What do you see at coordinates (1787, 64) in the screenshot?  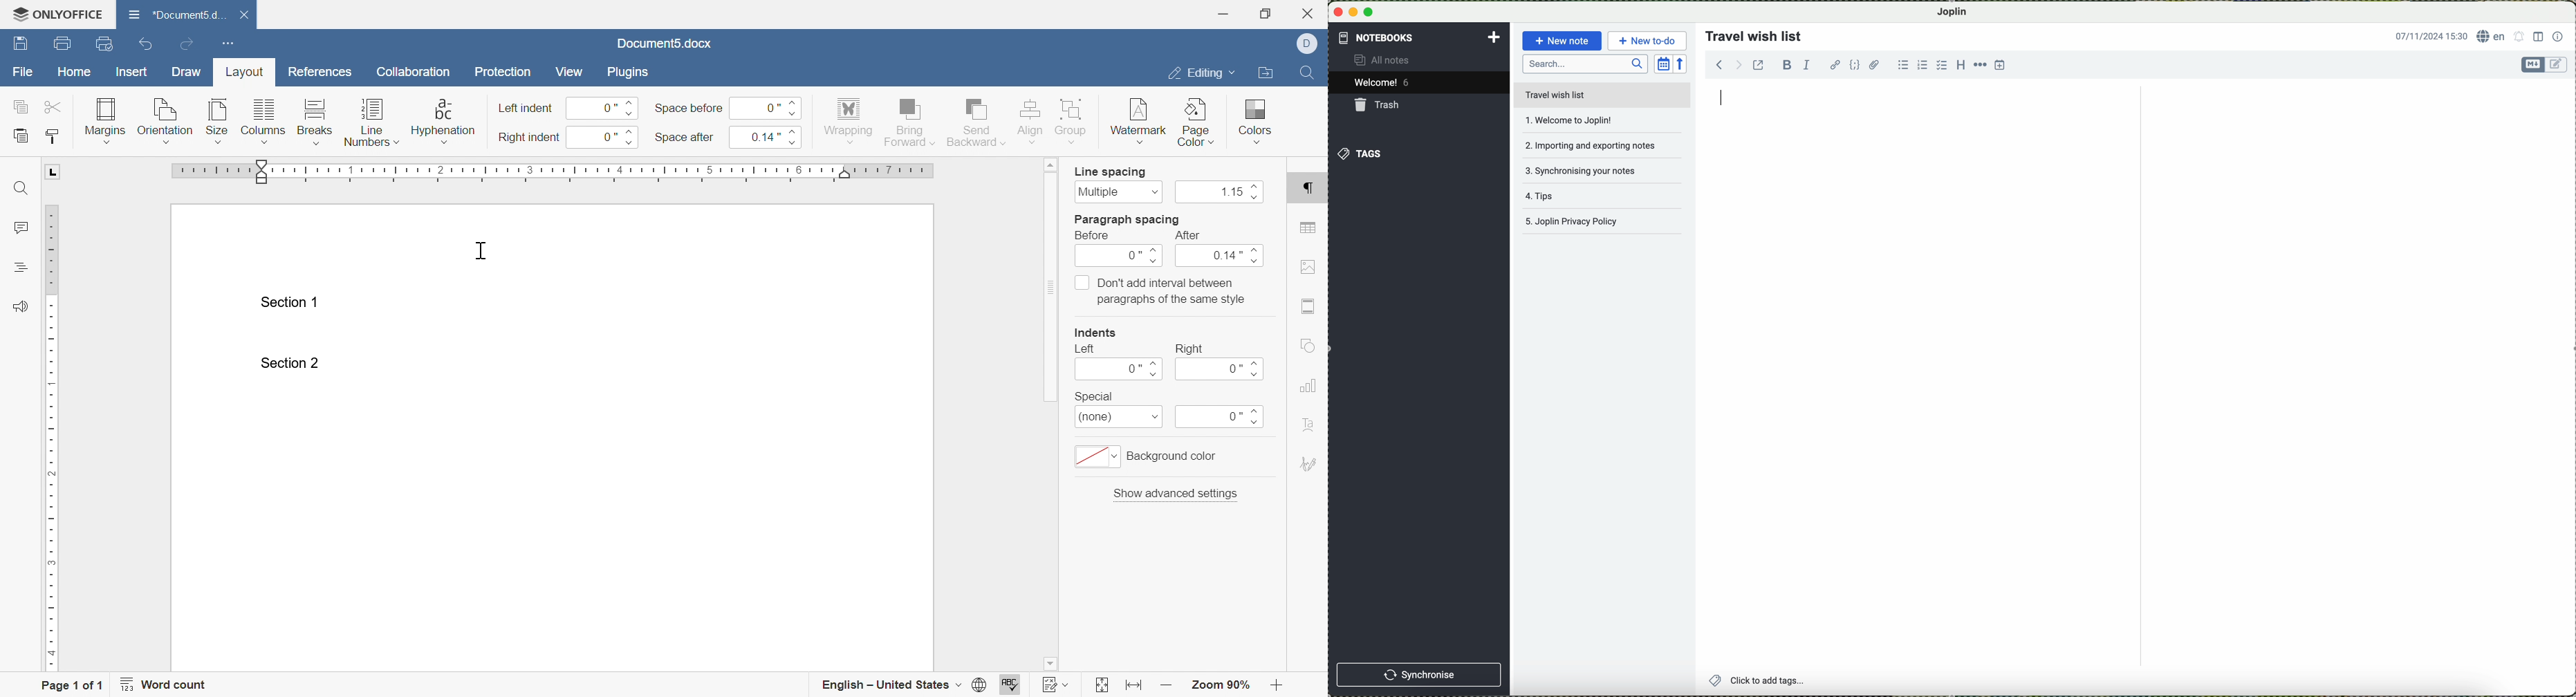 I see `bold` at bounding box center [1787, 64].